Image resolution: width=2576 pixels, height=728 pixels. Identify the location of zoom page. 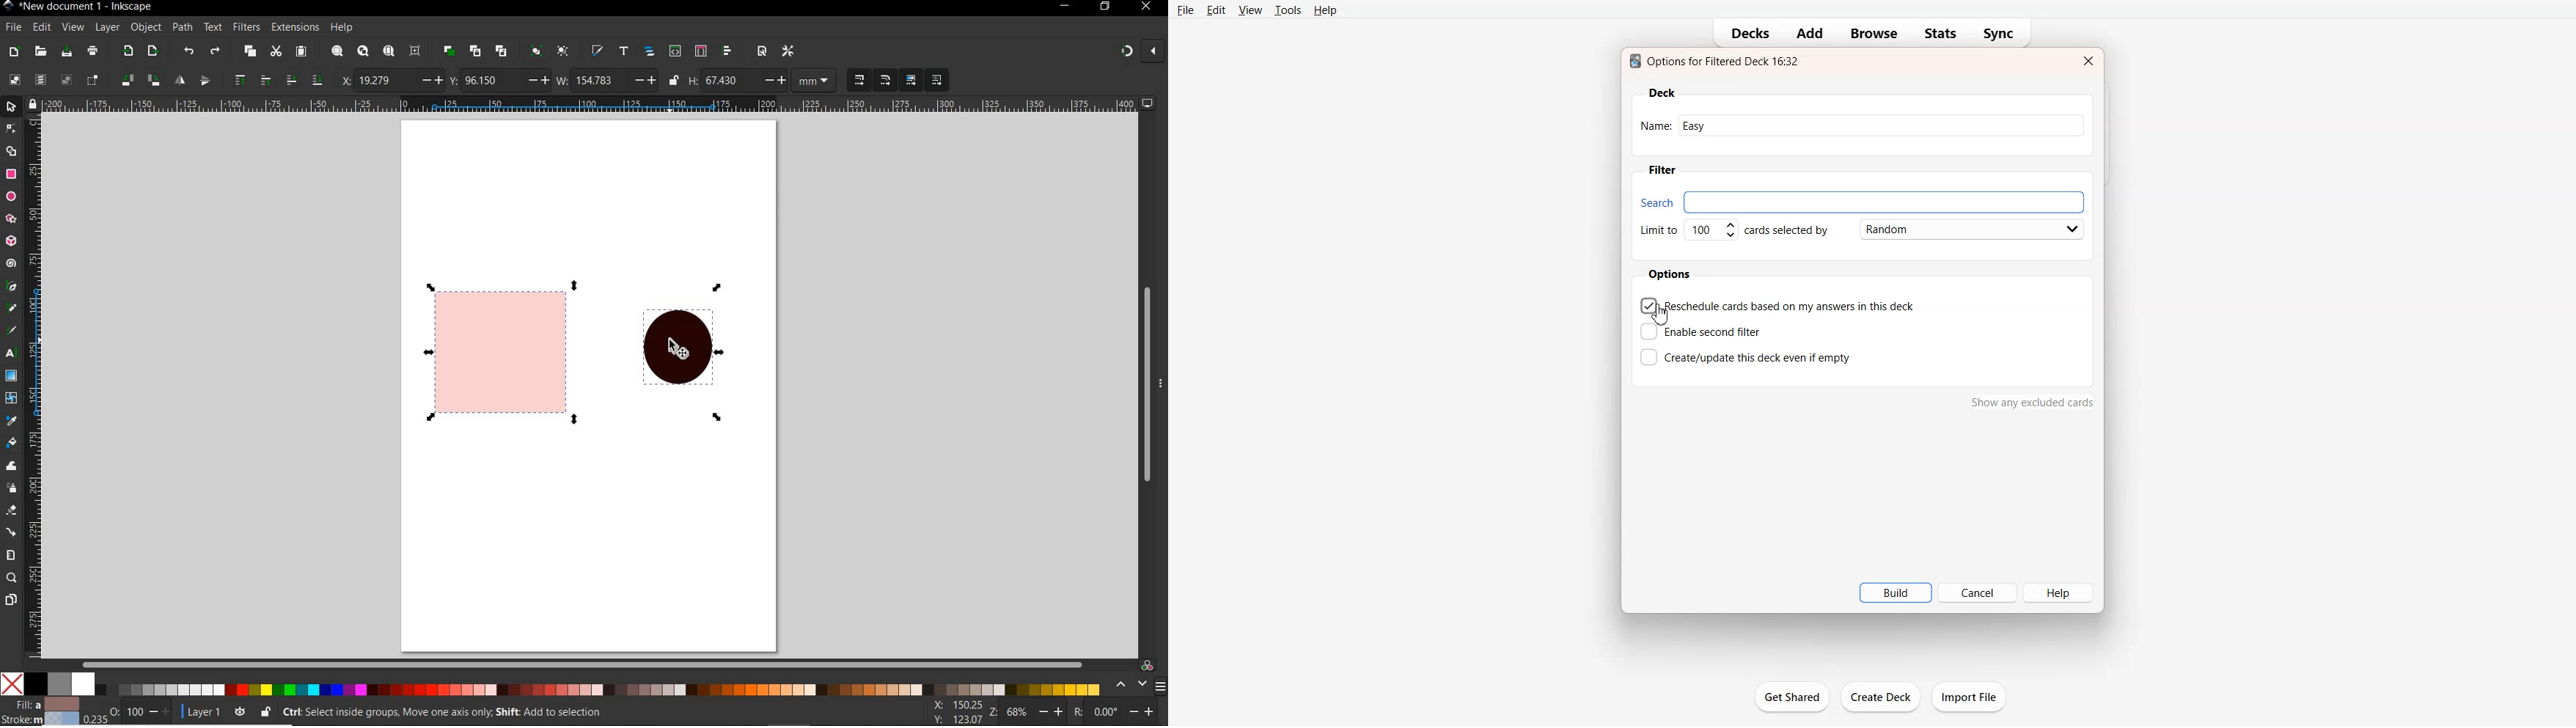
(389, 50).